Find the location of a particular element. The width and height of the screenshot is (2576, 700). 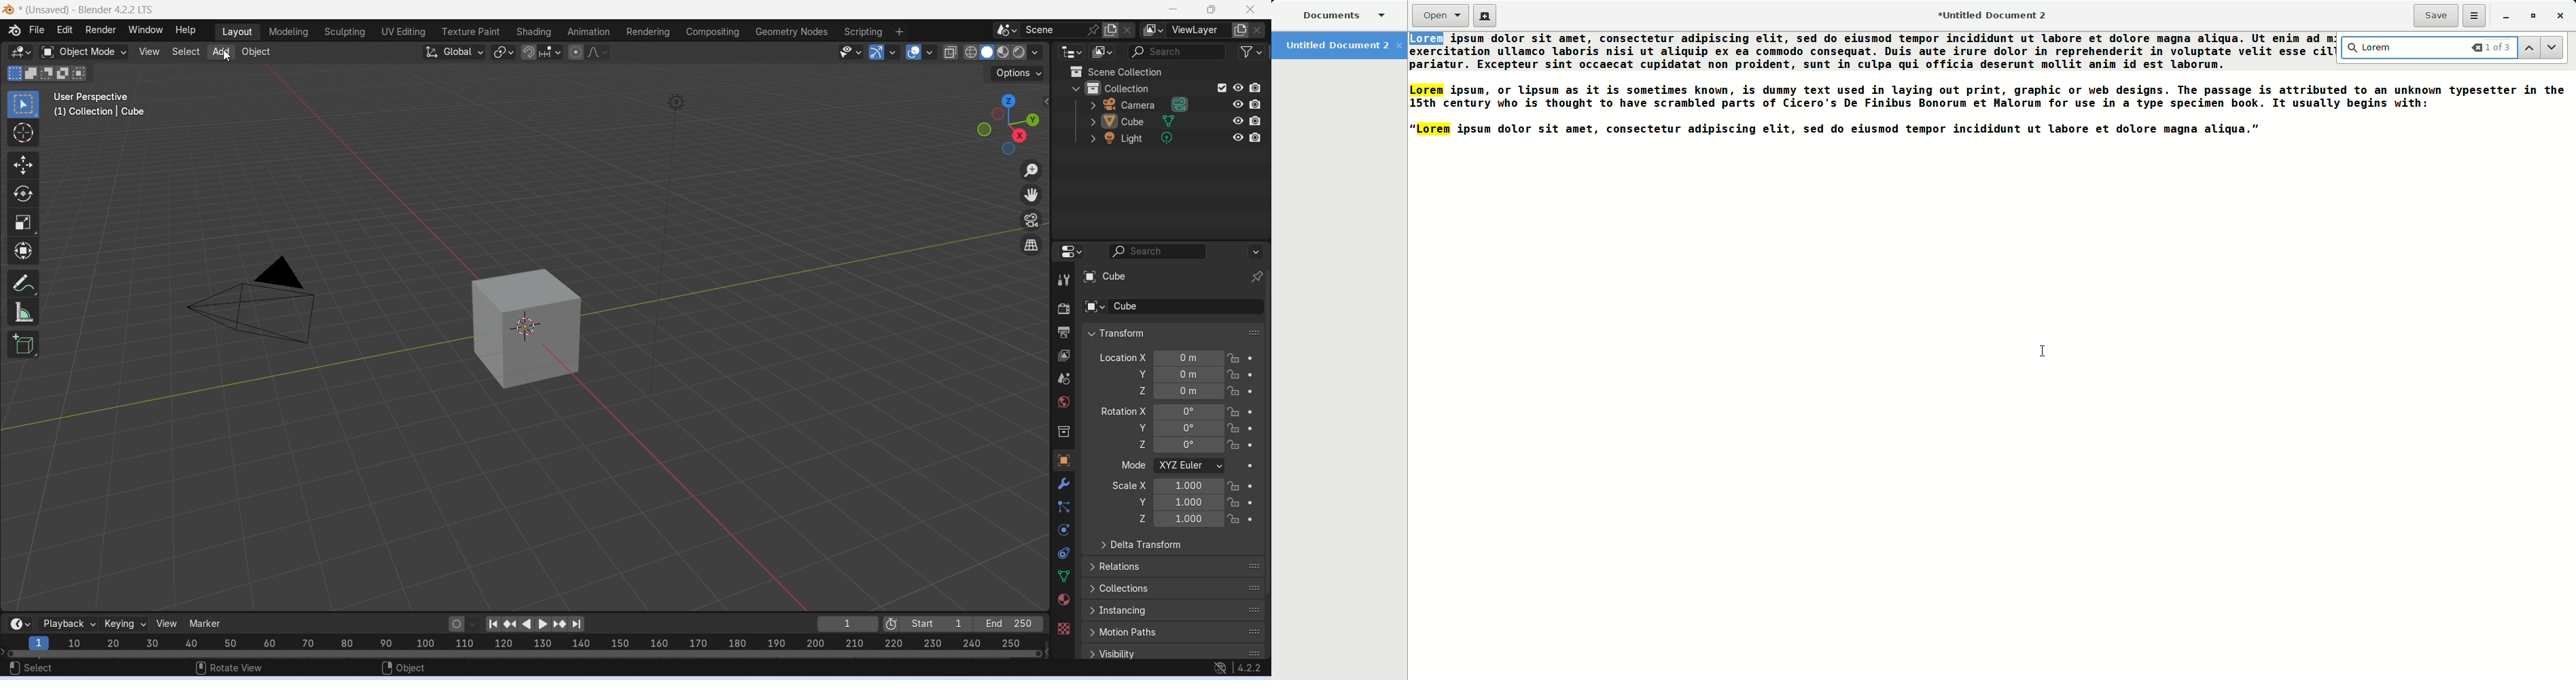

hide in viewport is located at coordinates (1238, 138).